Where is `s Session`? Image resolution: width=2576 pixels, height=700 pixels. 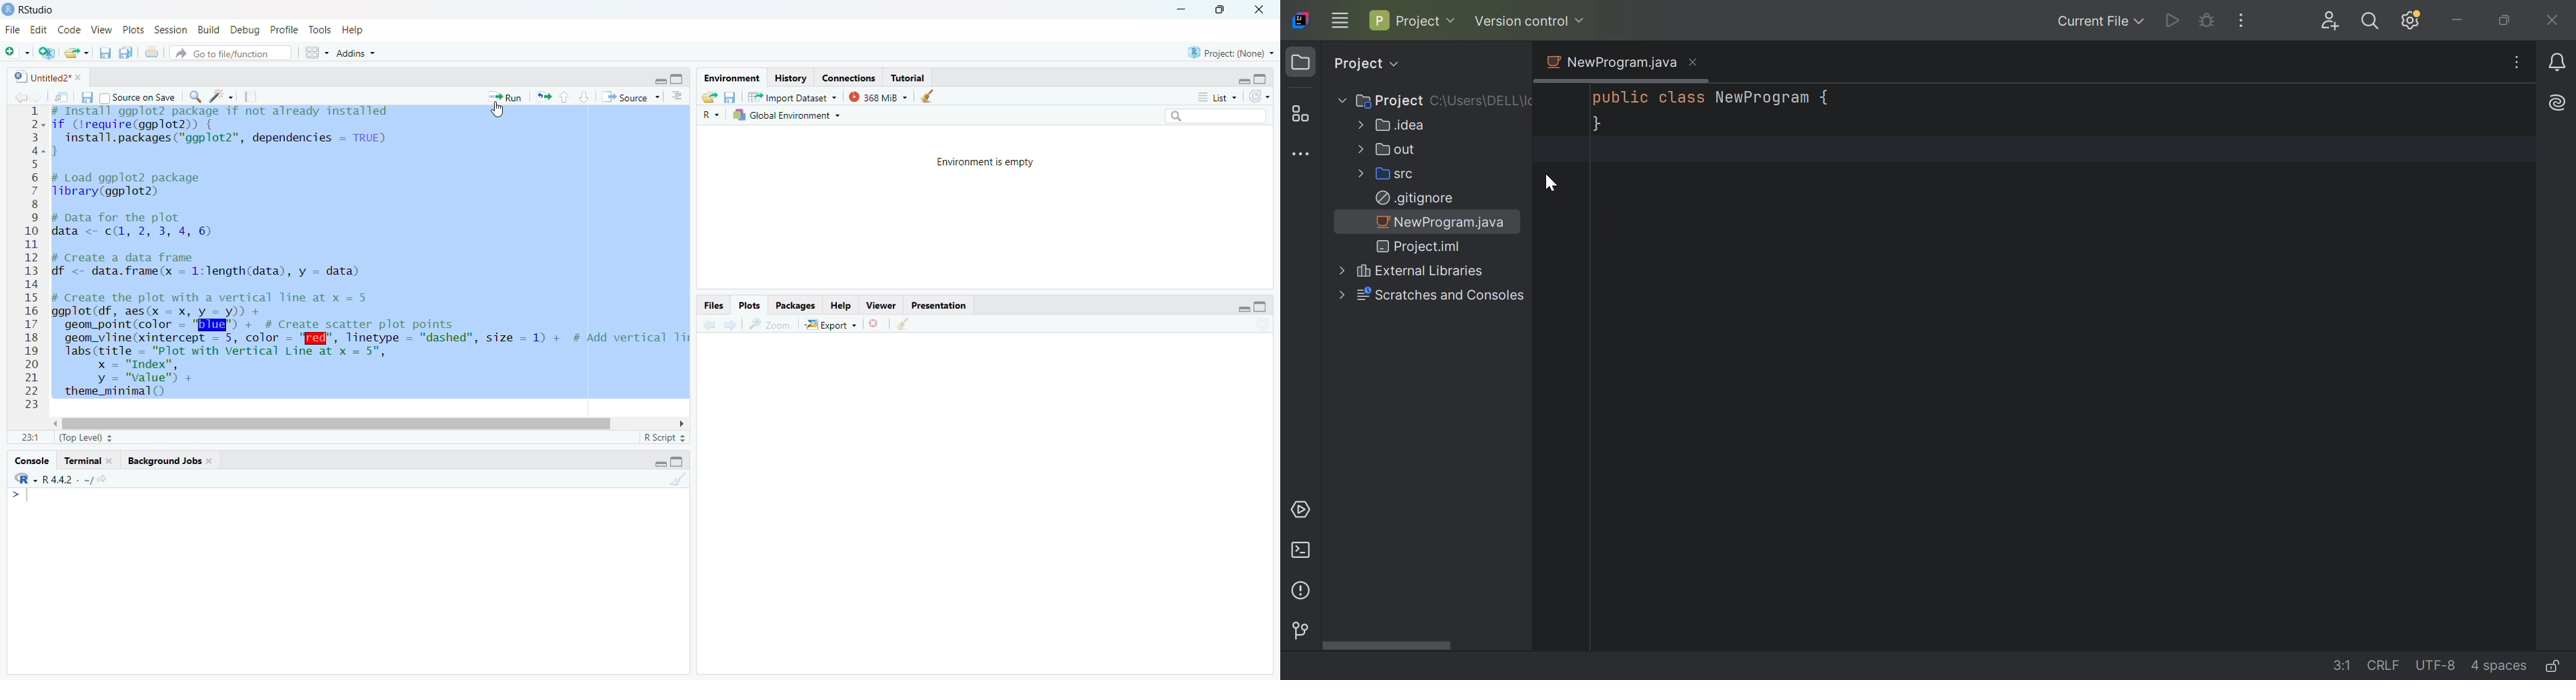
s Session is located at coordinates (168, 30).